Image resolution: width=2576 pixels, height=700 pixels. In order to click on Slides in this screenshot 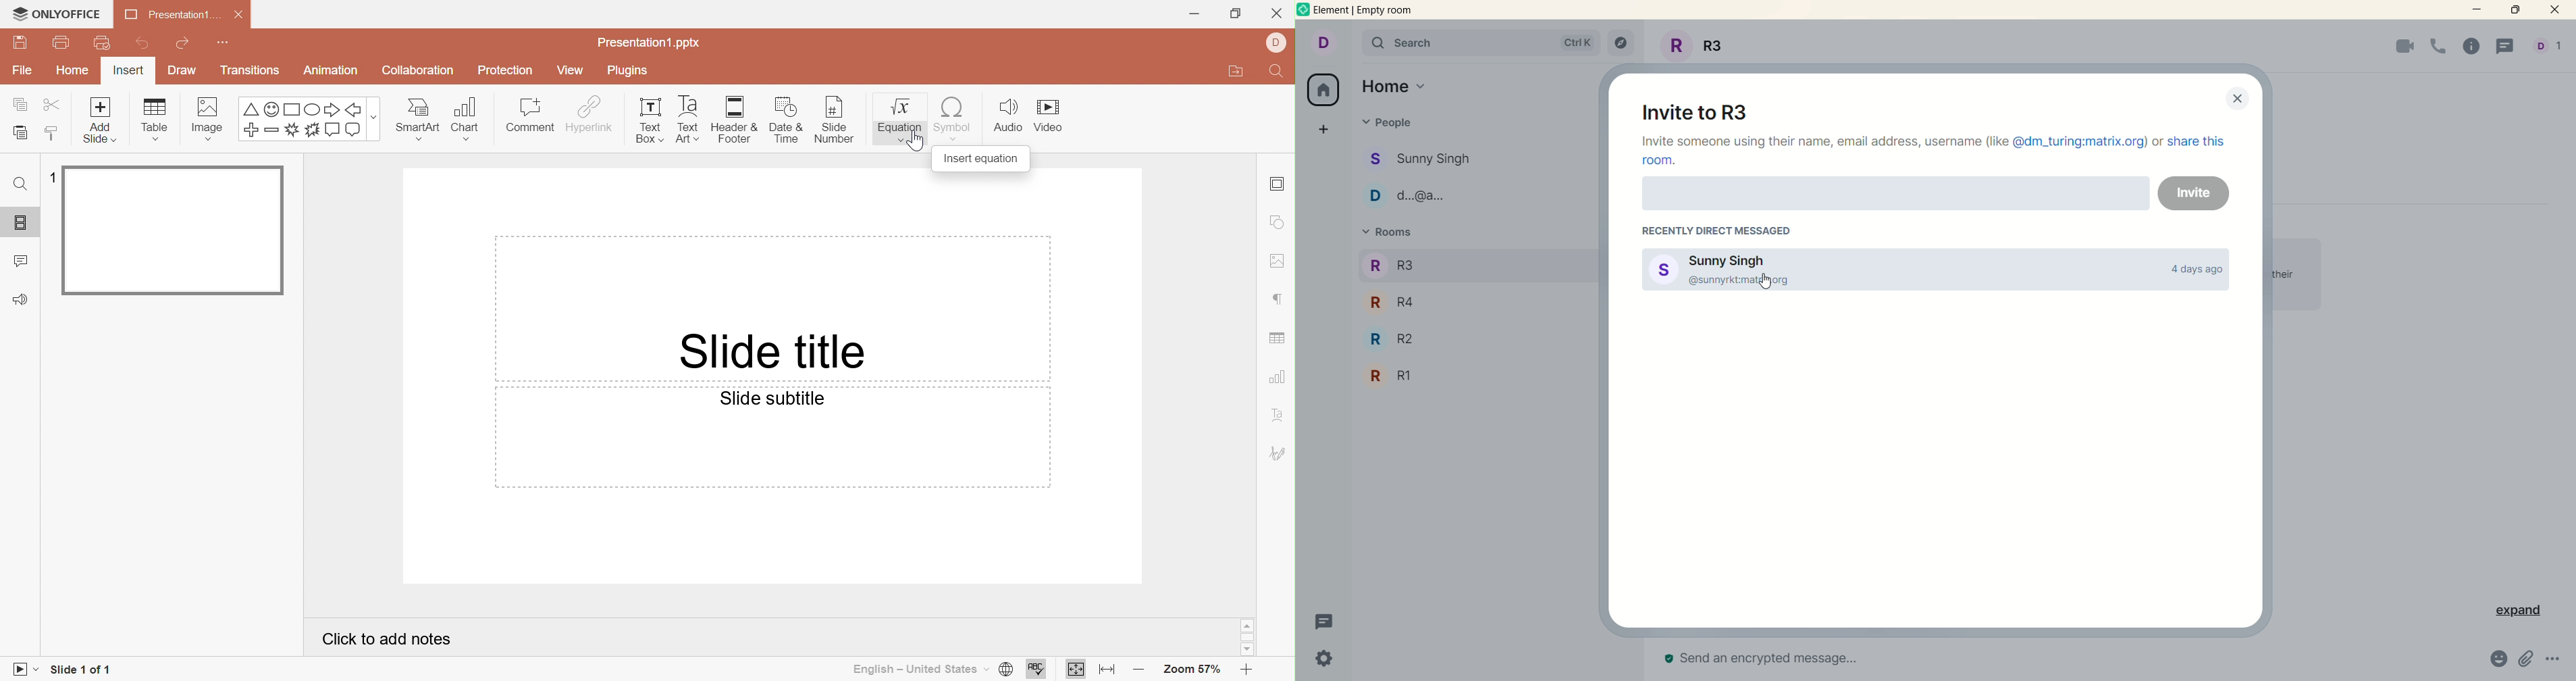, I will do `click(21, 222)`.